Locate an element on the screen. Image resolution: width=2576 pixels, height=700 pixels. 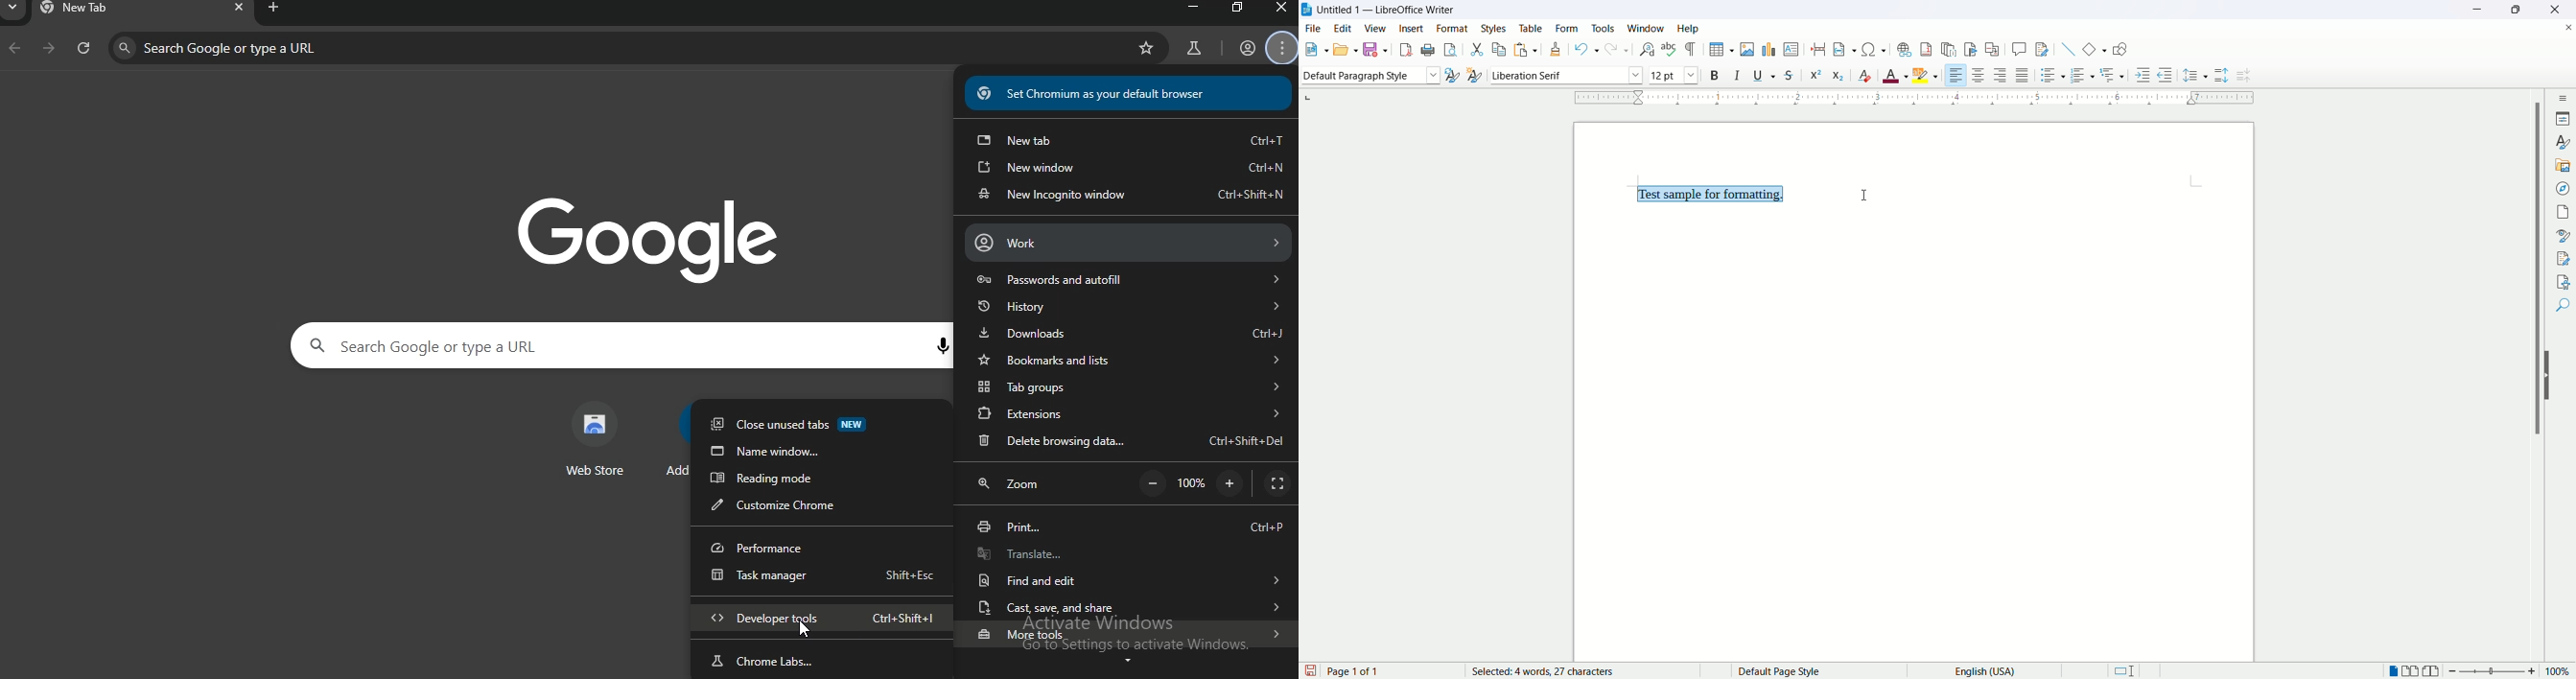
ruler bar is located at coordinates (1917, 99).